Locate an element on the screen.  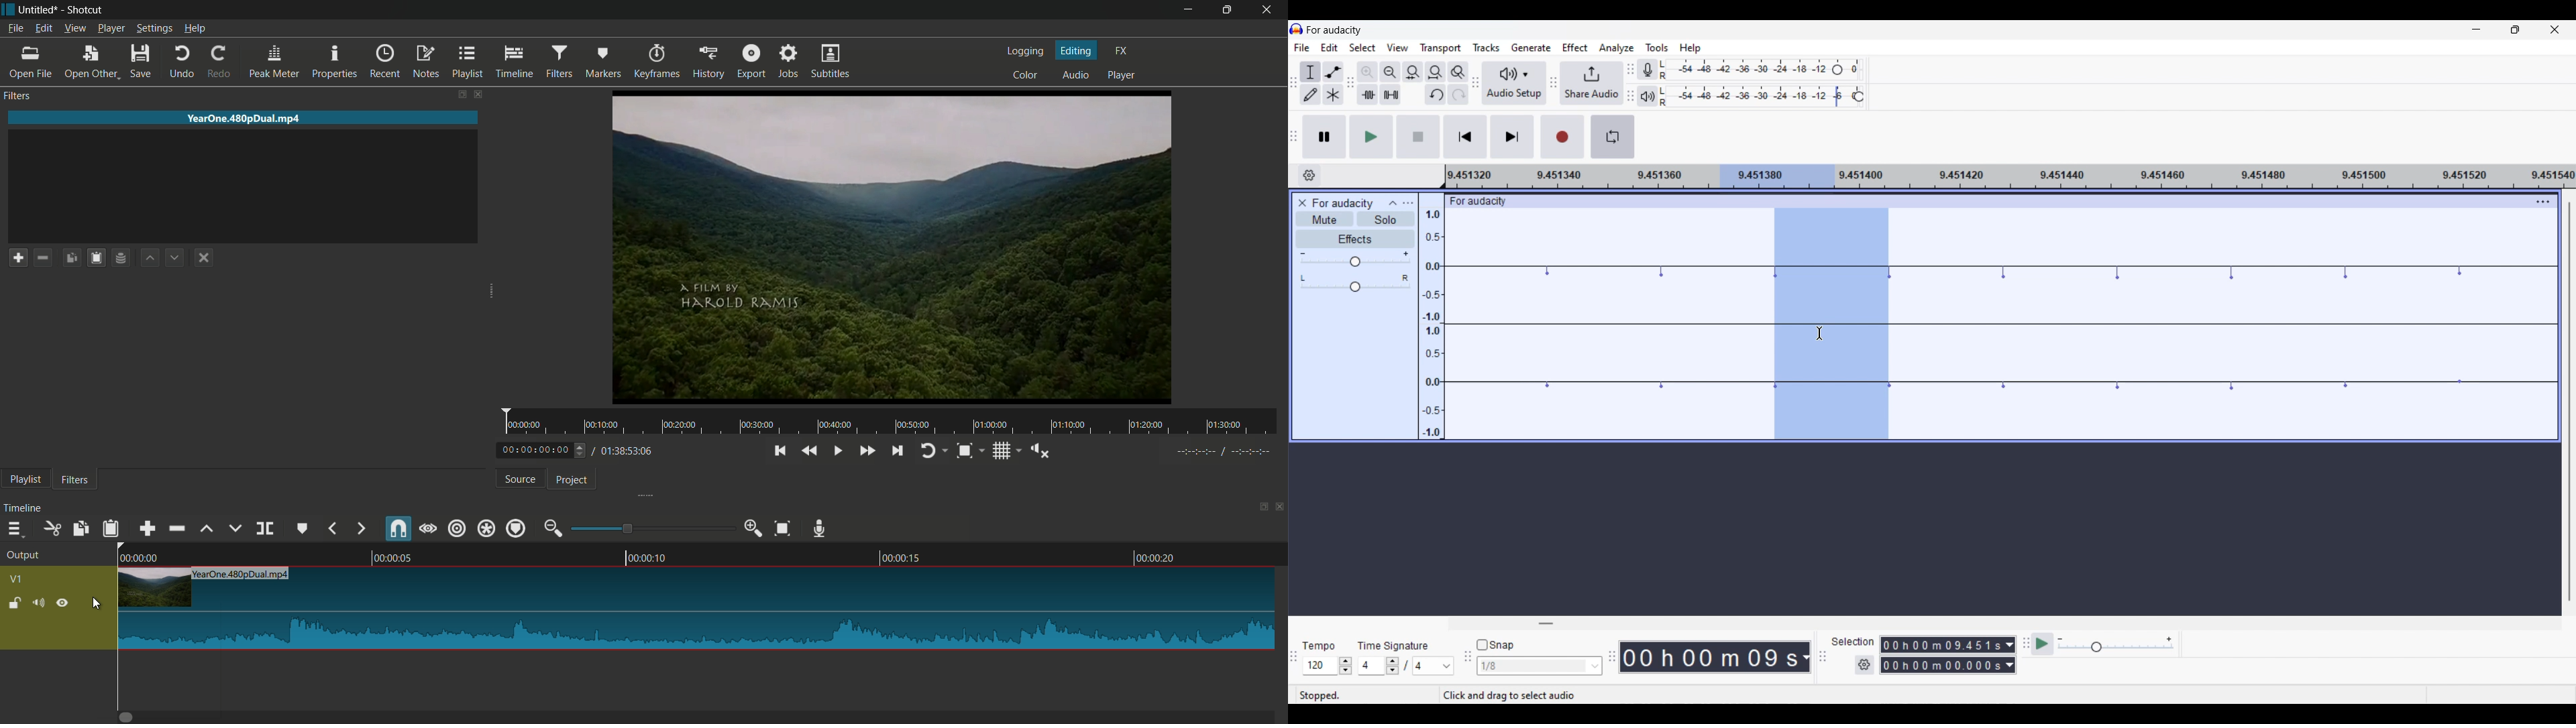
Timeline options is located at coordinates (1309, 176).